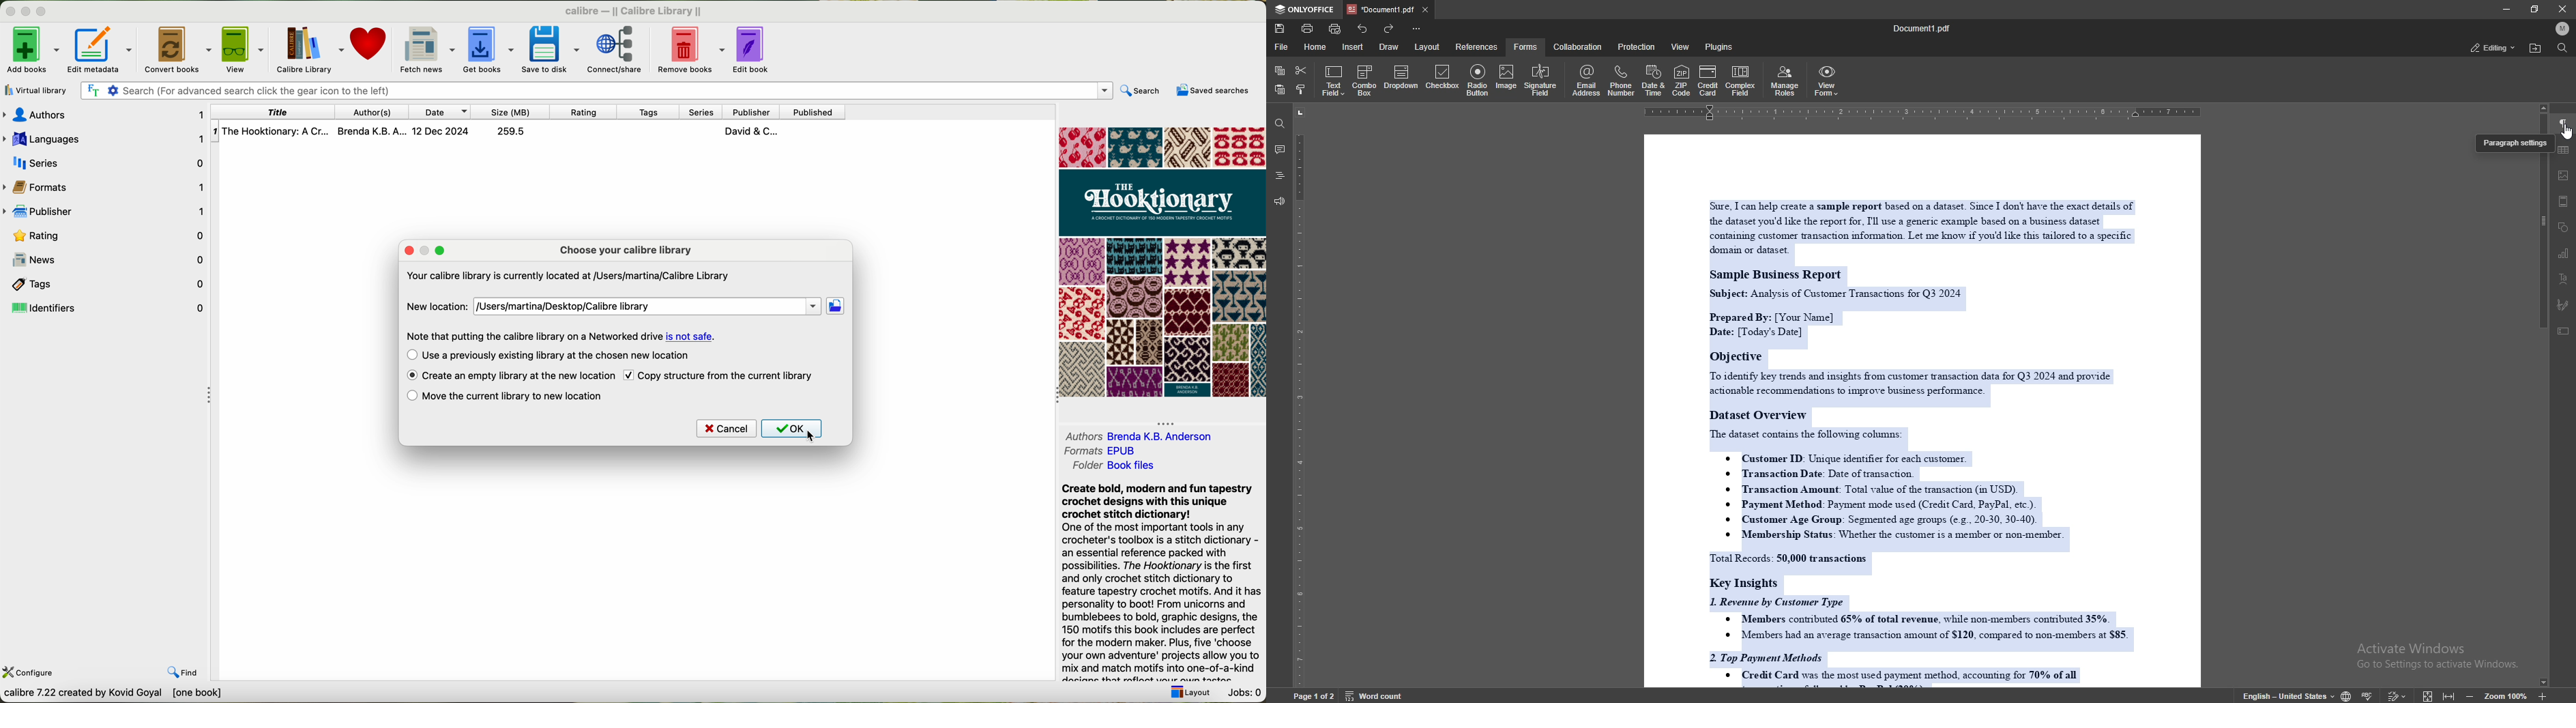 This screenshot has width=2576, height=728. Describe the element at coordinates (651, 111) in the screenshot. I see `tags` at that location.